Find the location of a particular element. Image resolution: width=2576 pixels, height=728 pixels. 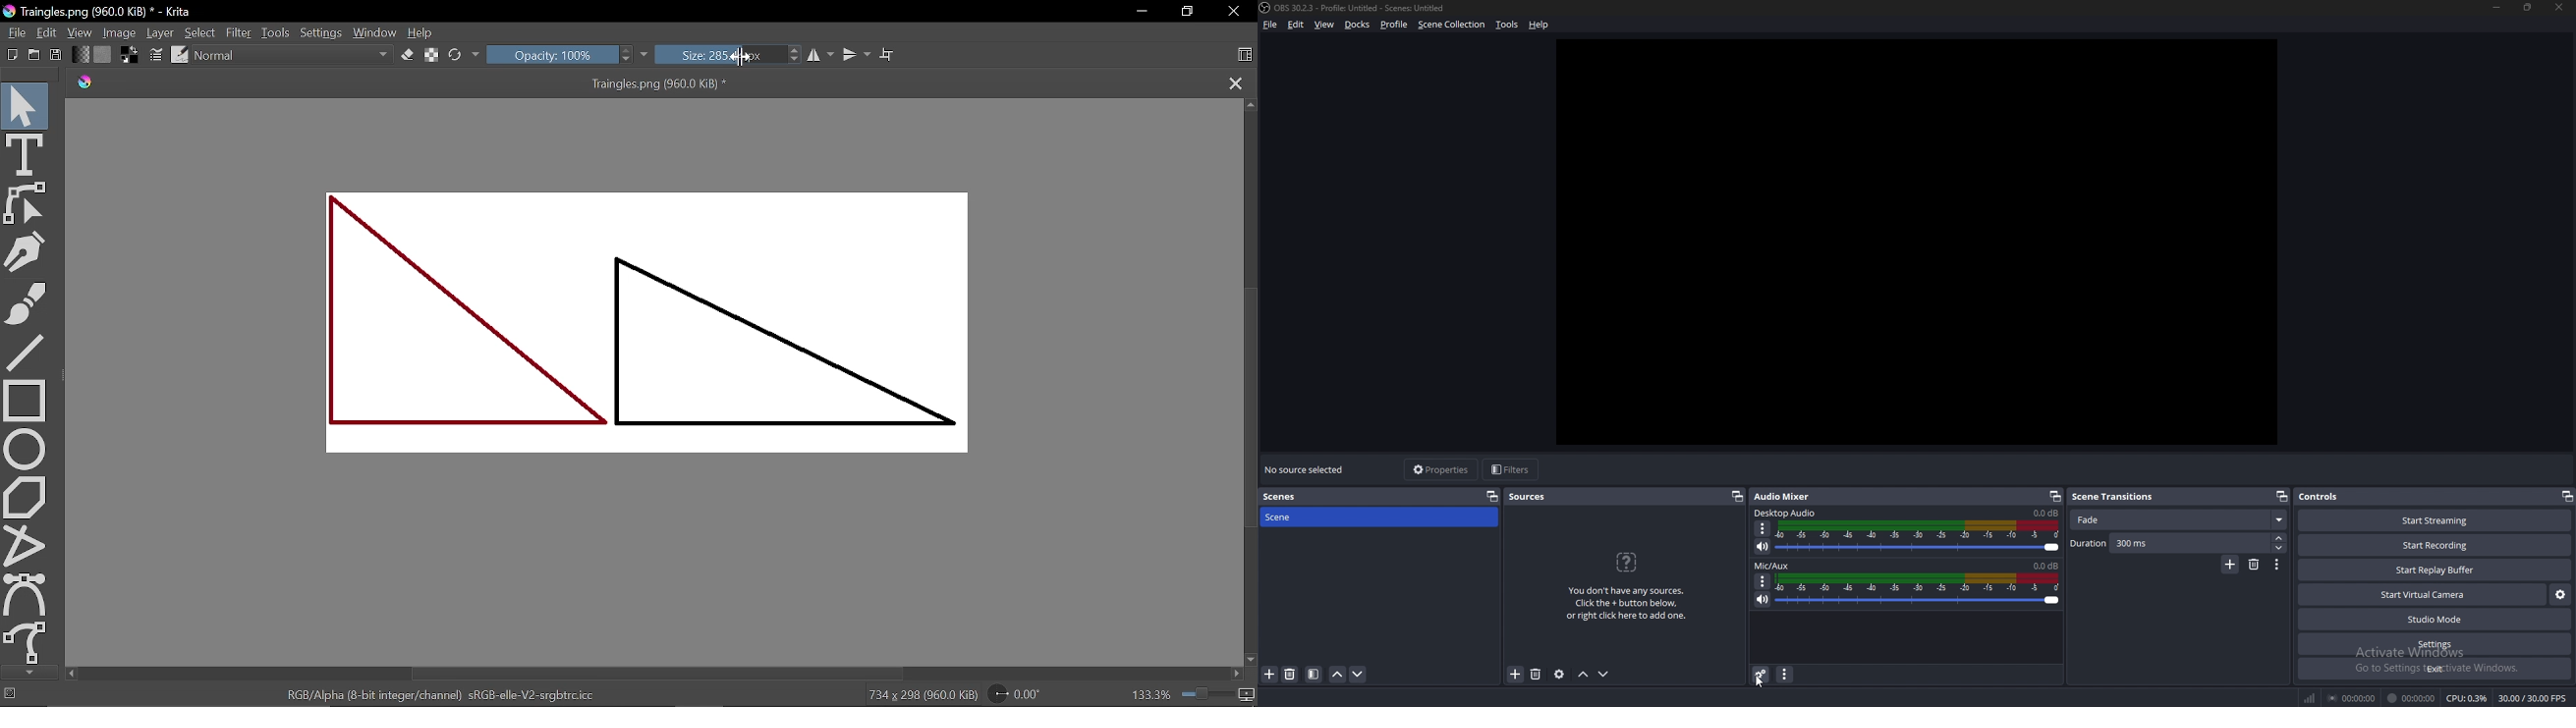

controls is located at coordinates (2323, 496).